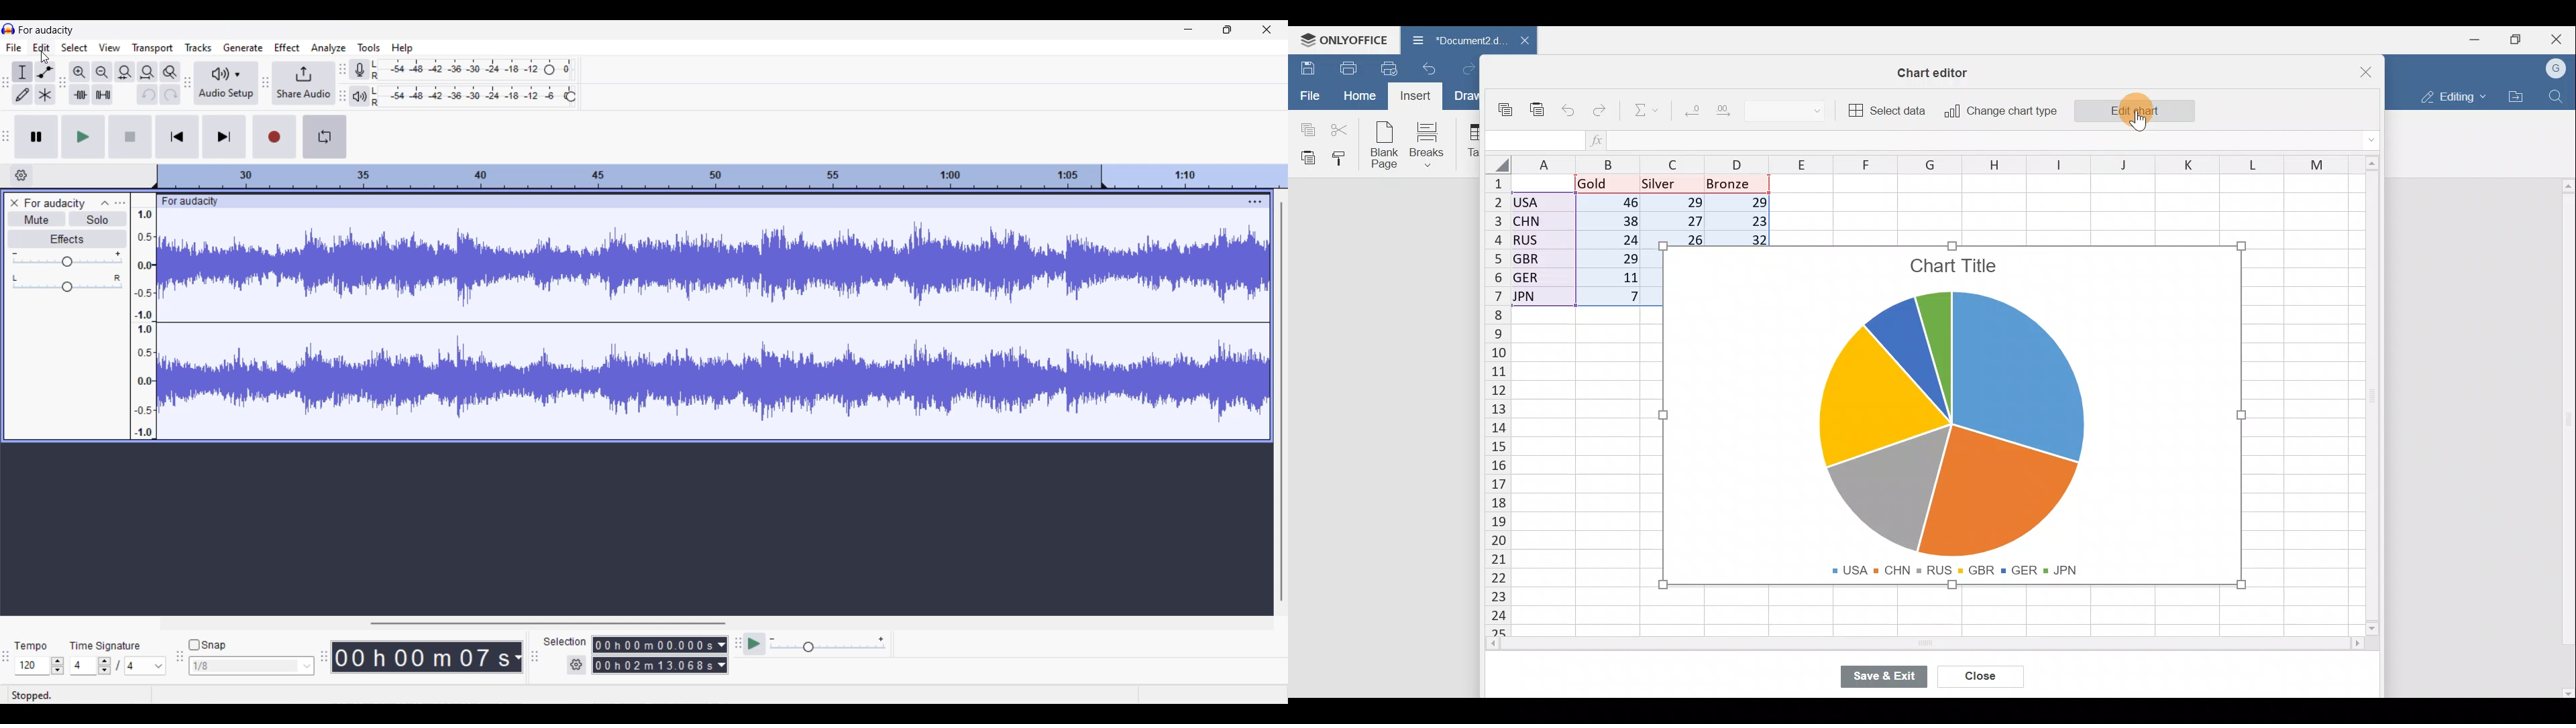  I want to click on Minimize, so click(2479, 38).